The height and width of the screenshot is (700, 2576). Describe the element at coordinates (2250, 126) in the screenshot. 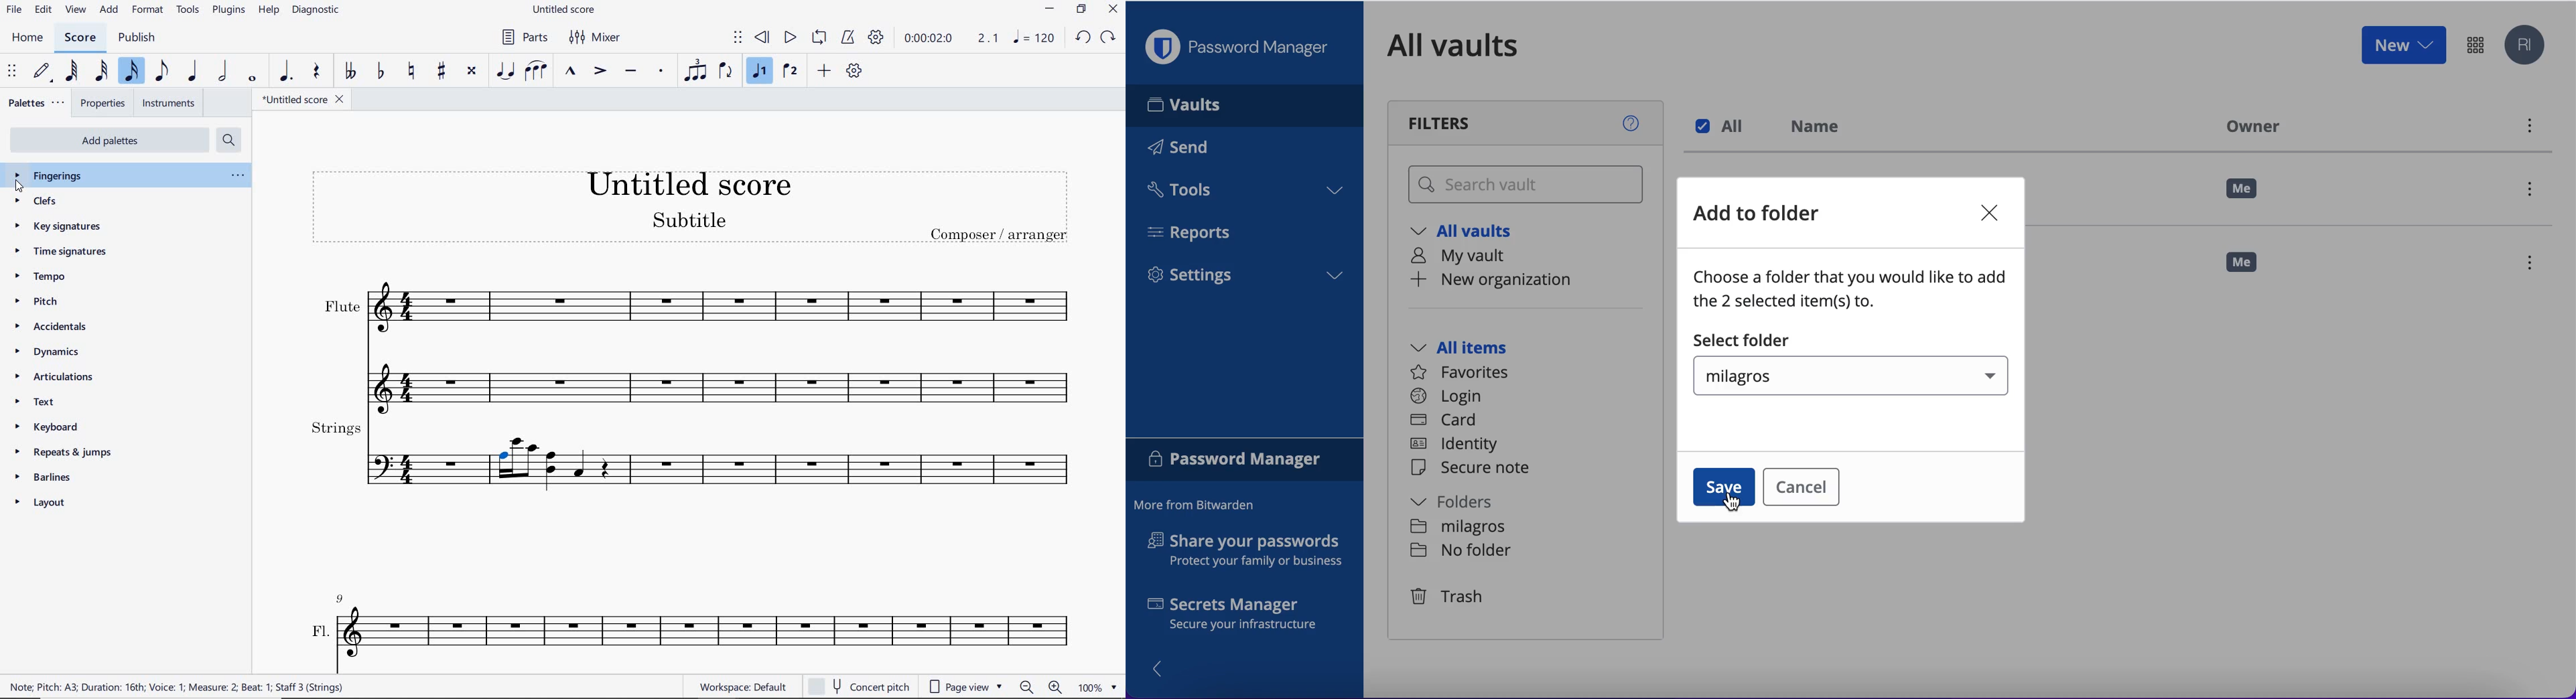

I see `owner` at that location.